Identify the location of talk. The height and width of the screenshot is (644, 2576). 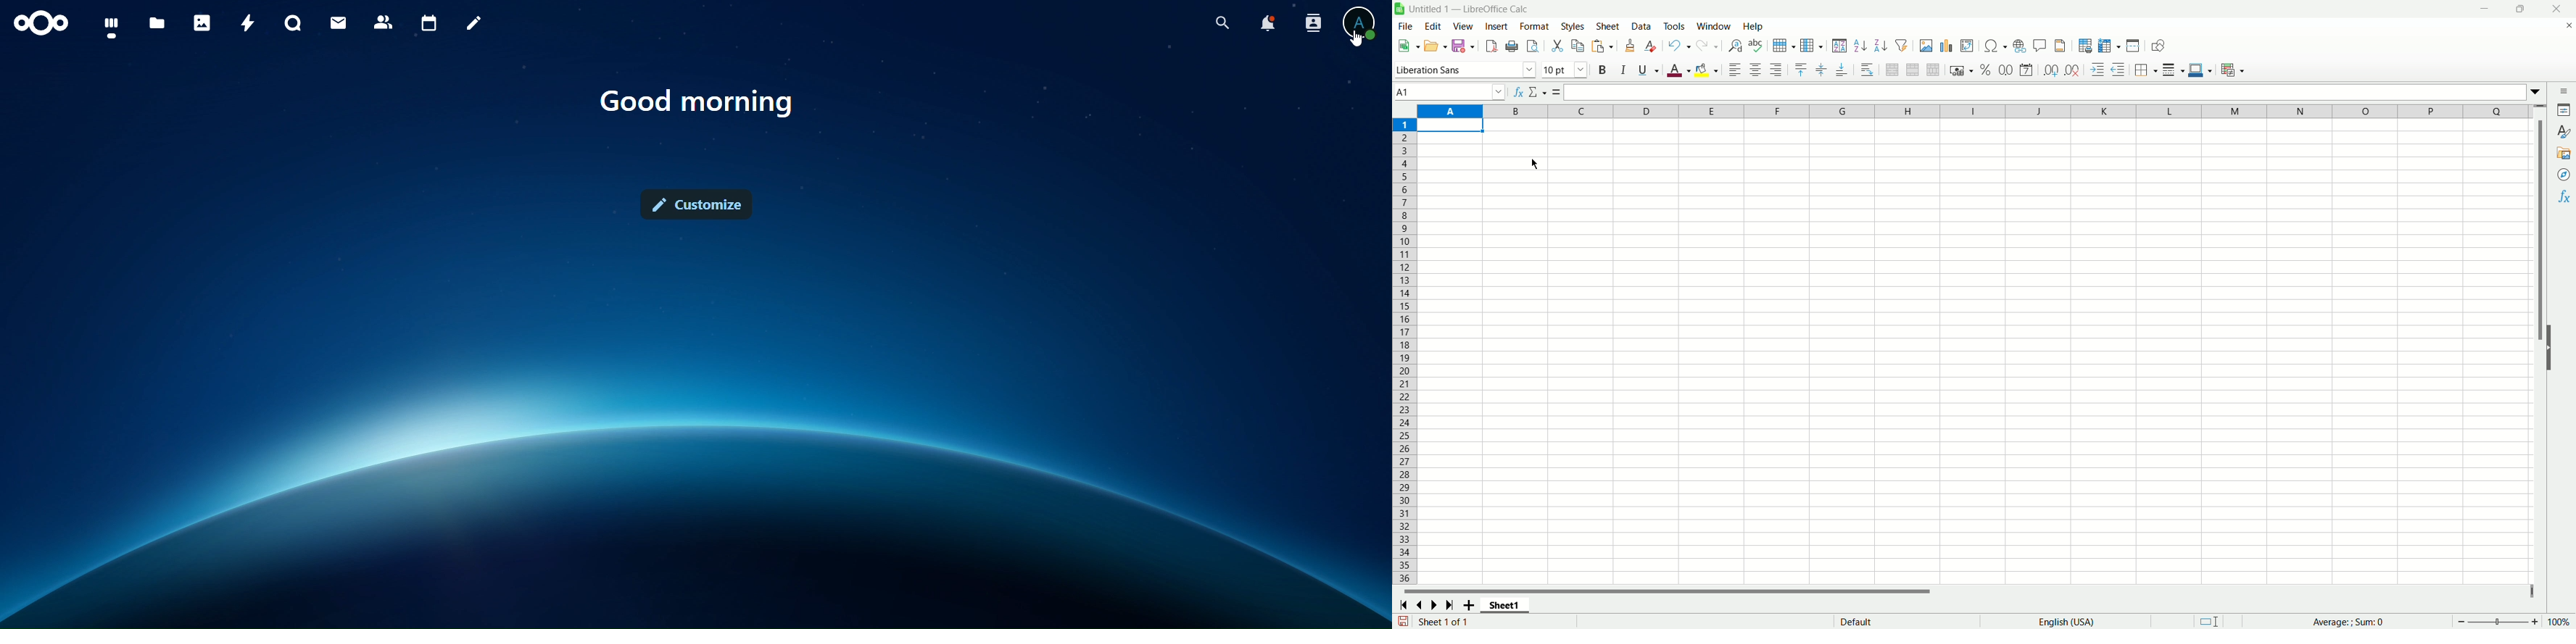
(294, 23).